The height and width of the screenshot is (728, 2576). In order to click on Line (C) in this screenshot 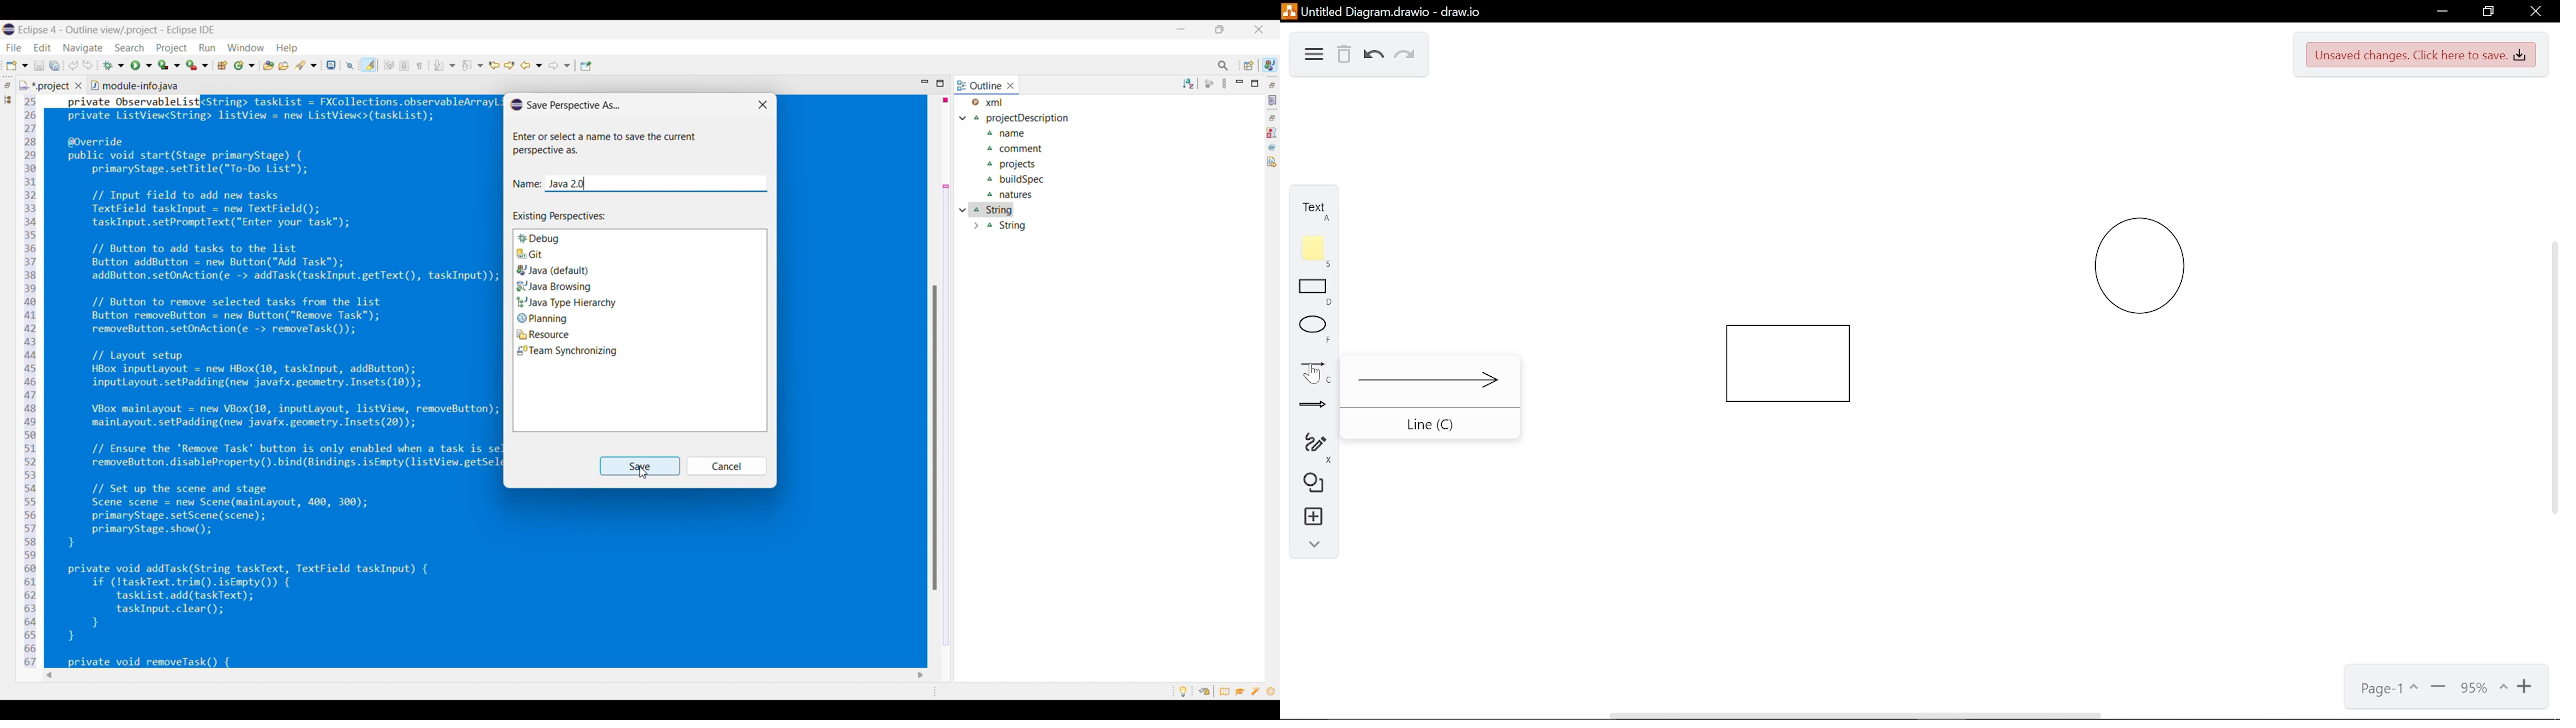, I will do `click(1433, 427)`.